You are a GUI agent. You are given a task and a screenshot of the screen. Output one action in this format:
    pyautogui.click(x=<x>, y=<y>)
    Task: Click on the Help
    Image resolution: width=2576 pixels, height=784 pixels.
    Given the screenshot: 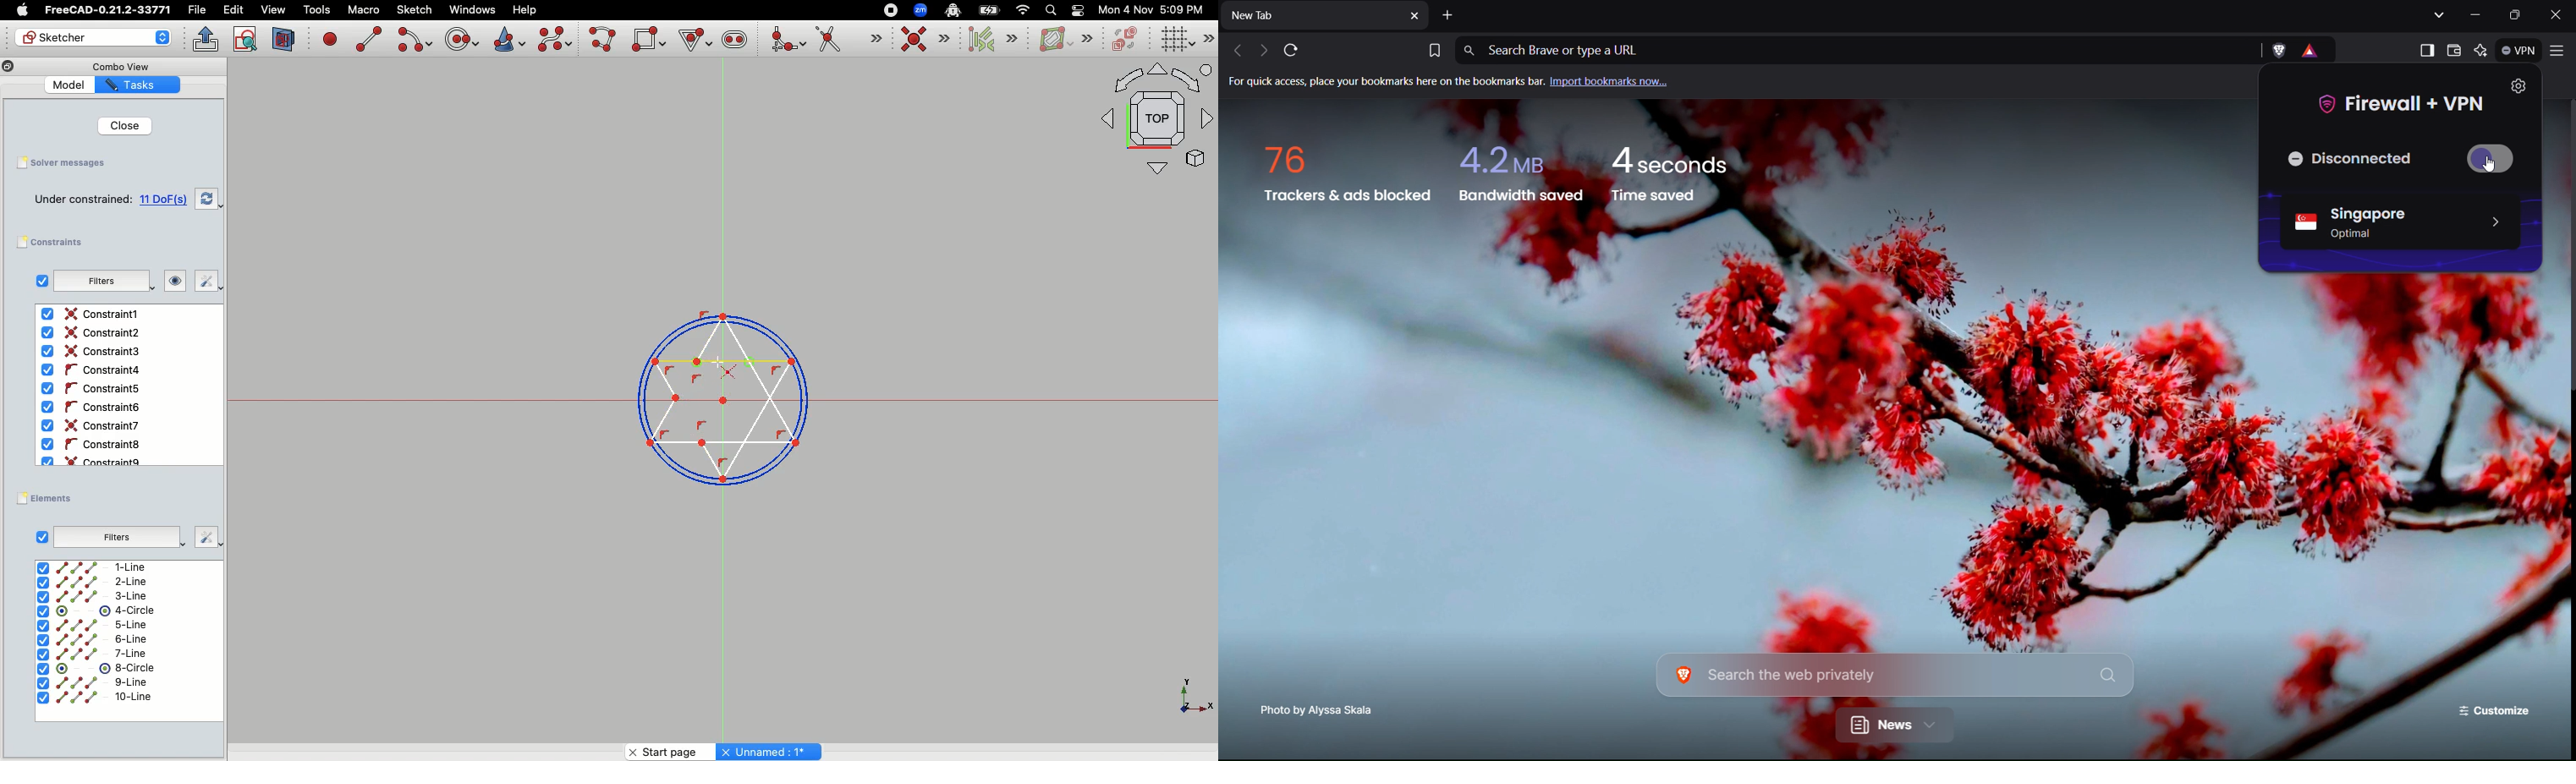 What is the action you would take?
    pyautogui.click(x=525, y=8)
    